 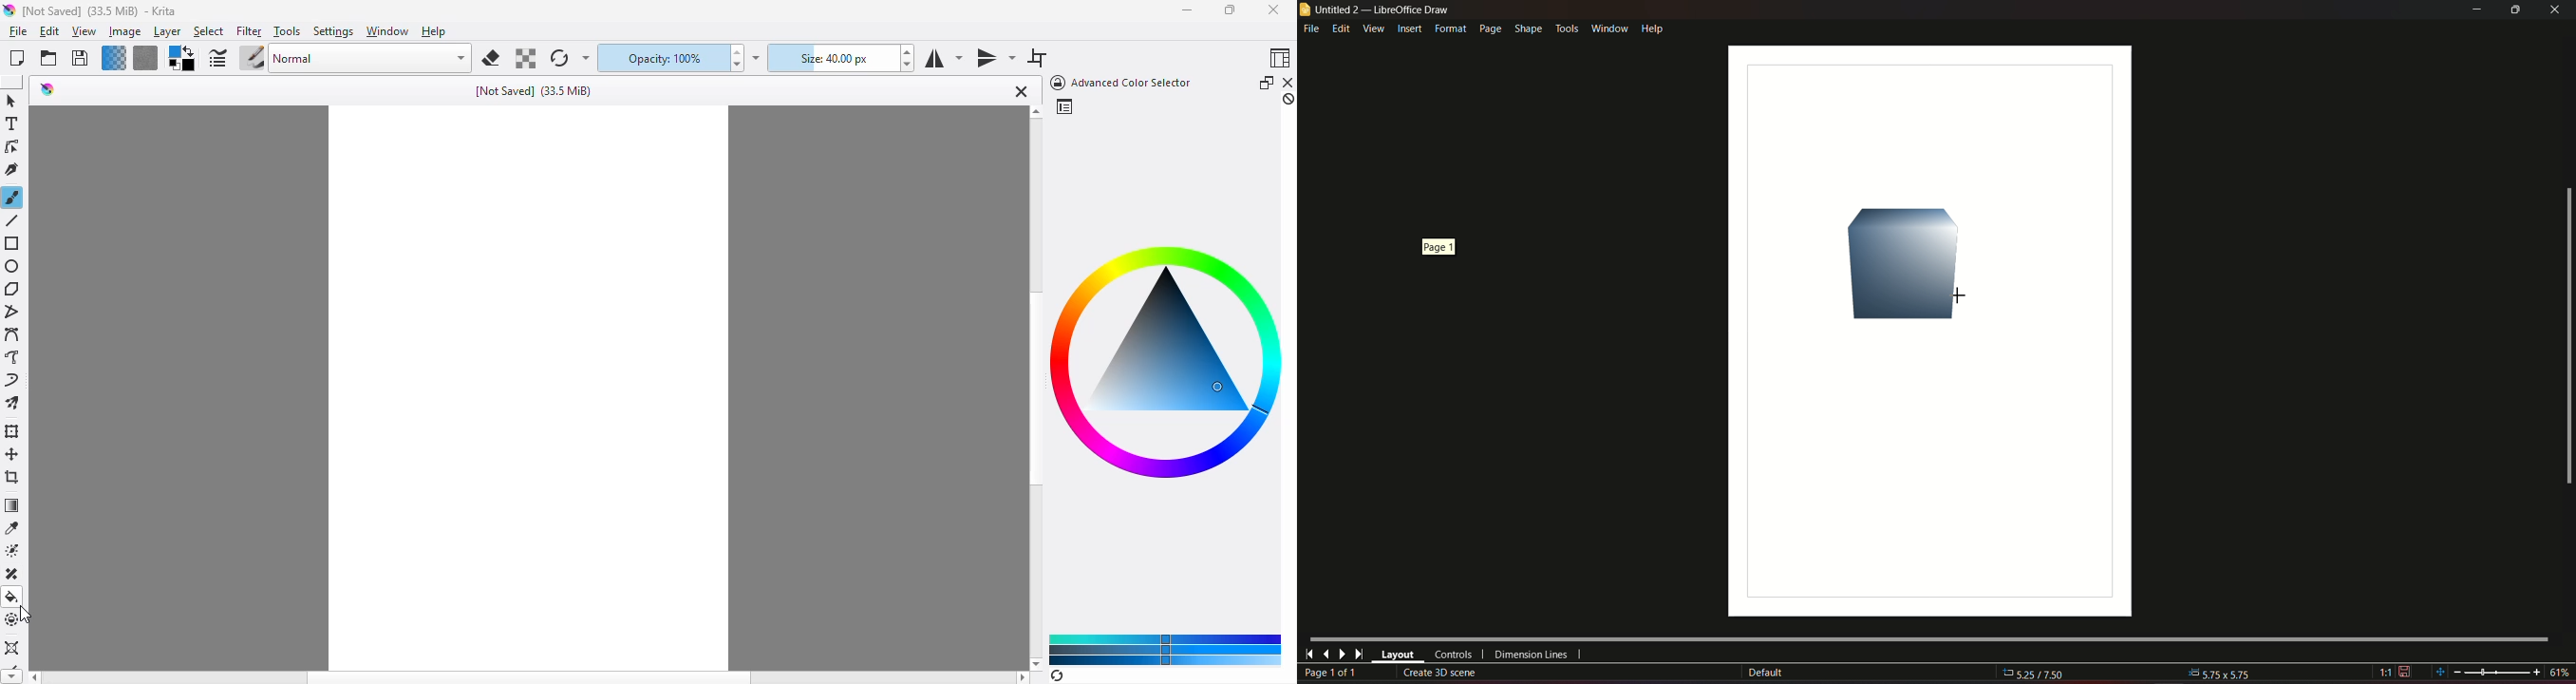 What do you see at coordinates (13, 528) in the screenshot?
I see `sample a color from the image or current layer` at bounding box center [13, 528].